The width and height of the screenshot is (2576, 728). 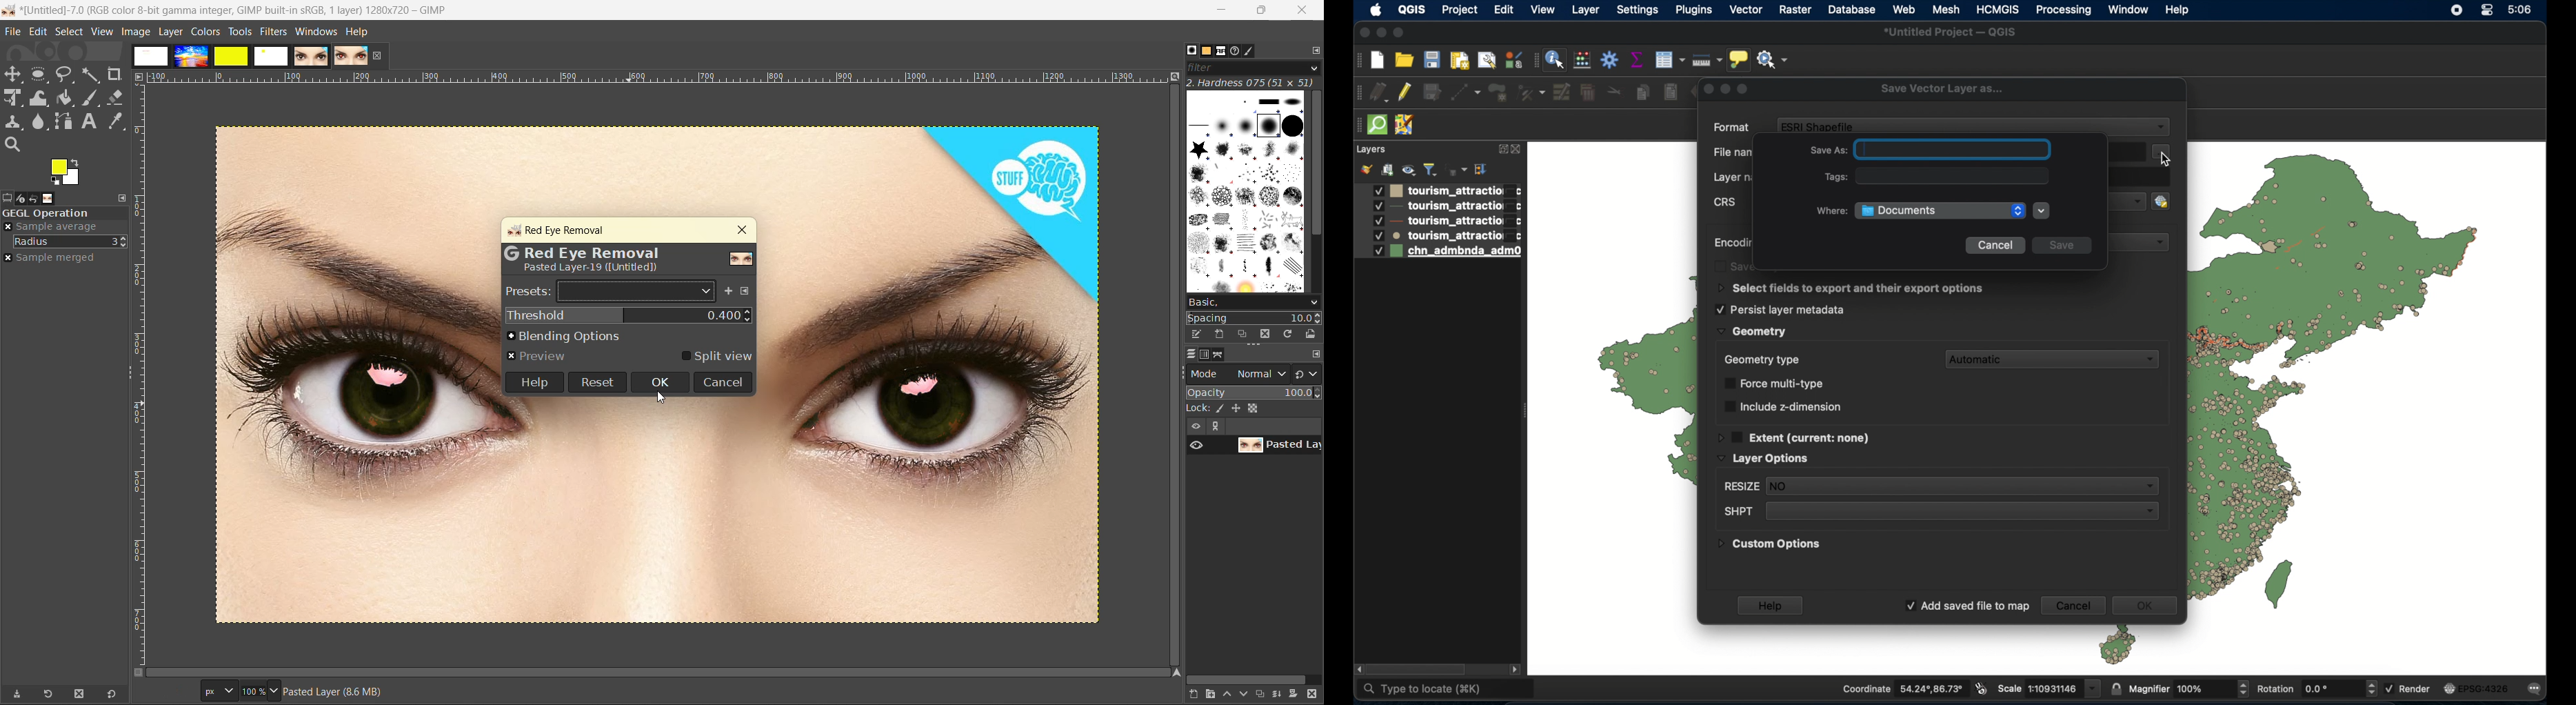 What do you see at coordinates (1555, 59) in the screenshot?
I see `identify feature` at bounding box center [1555, 59].